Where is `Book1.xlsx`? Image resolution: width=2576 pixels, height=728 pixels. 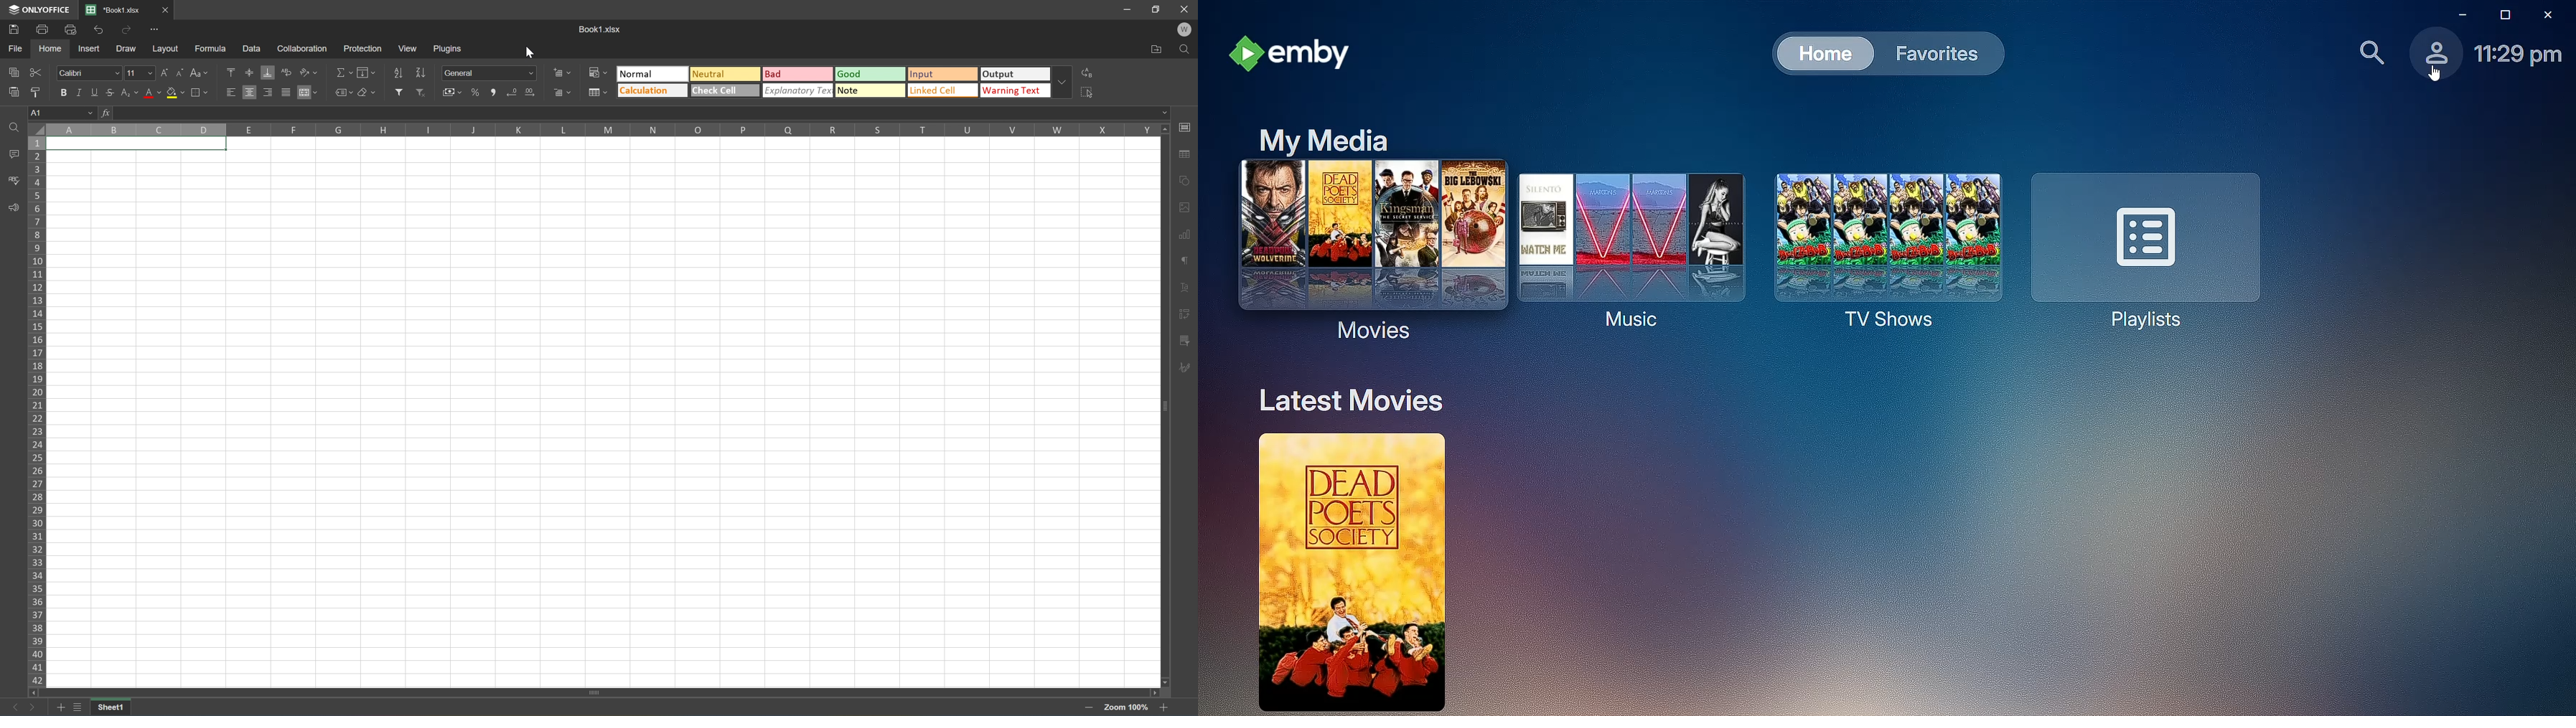
Book1.xlsx is located at coordinates (602, 29).